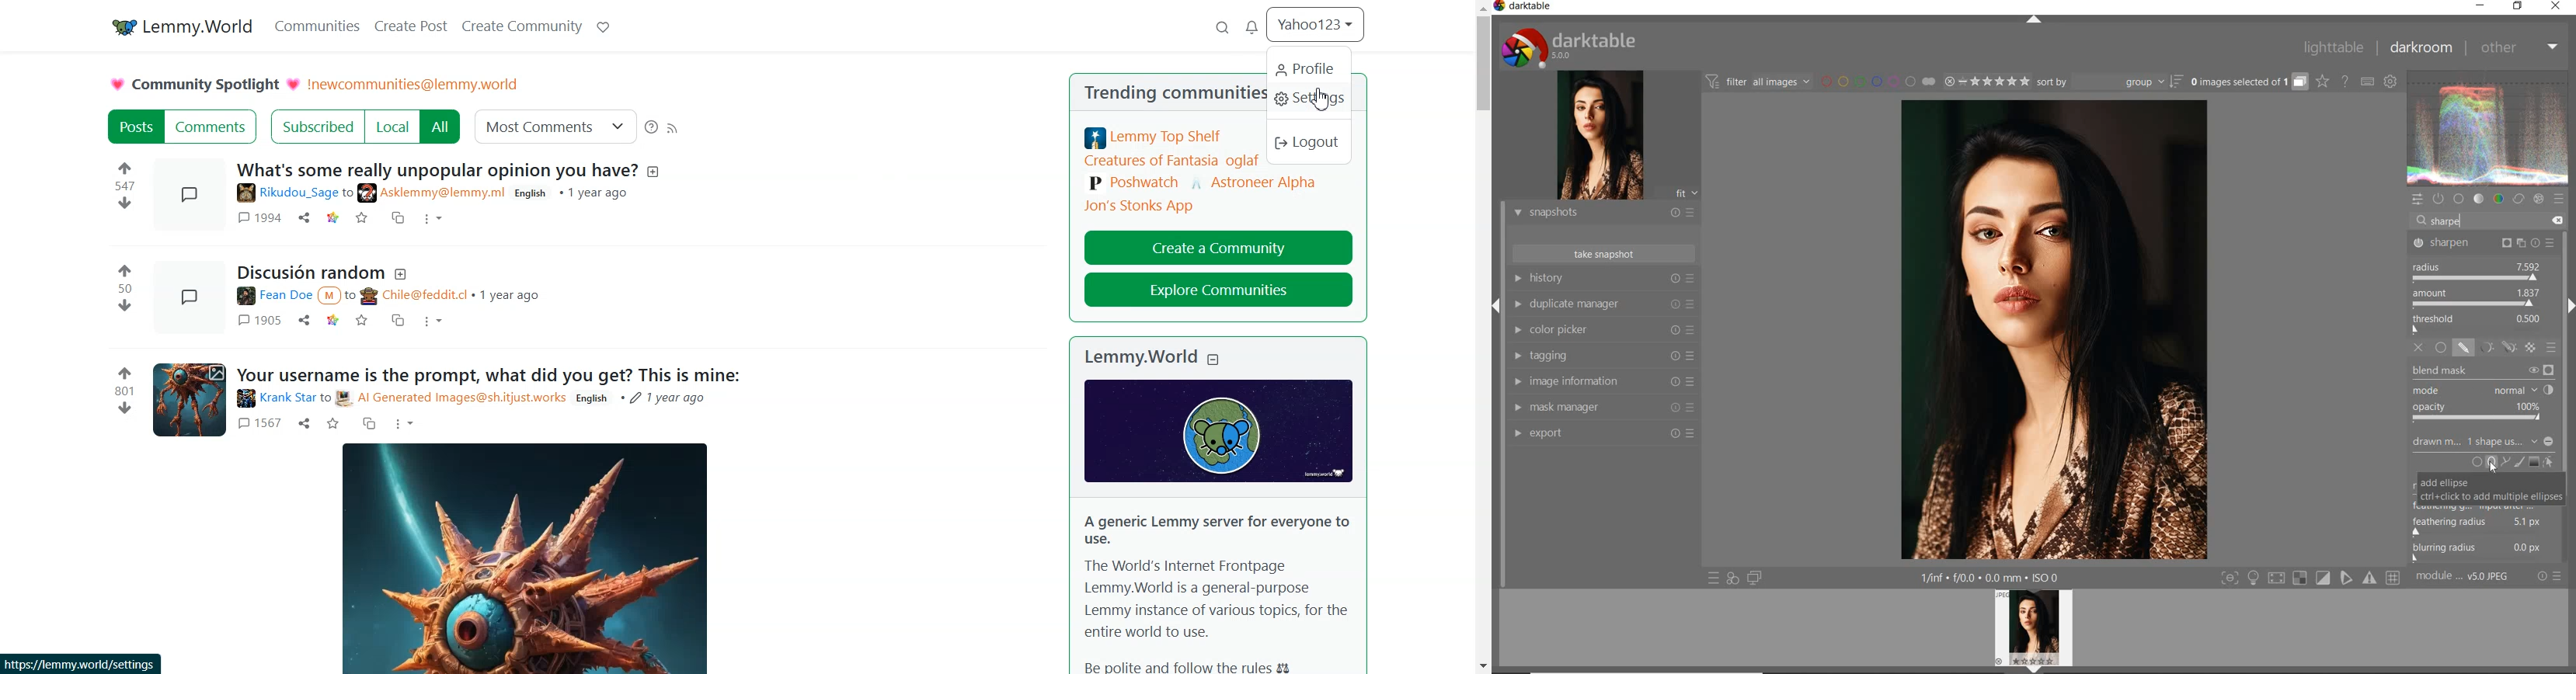 The height and width of the screenshot is (700, 2576). Describe the element at coordinates (406, 424) in the screenshot. I see `more actions` at that location.